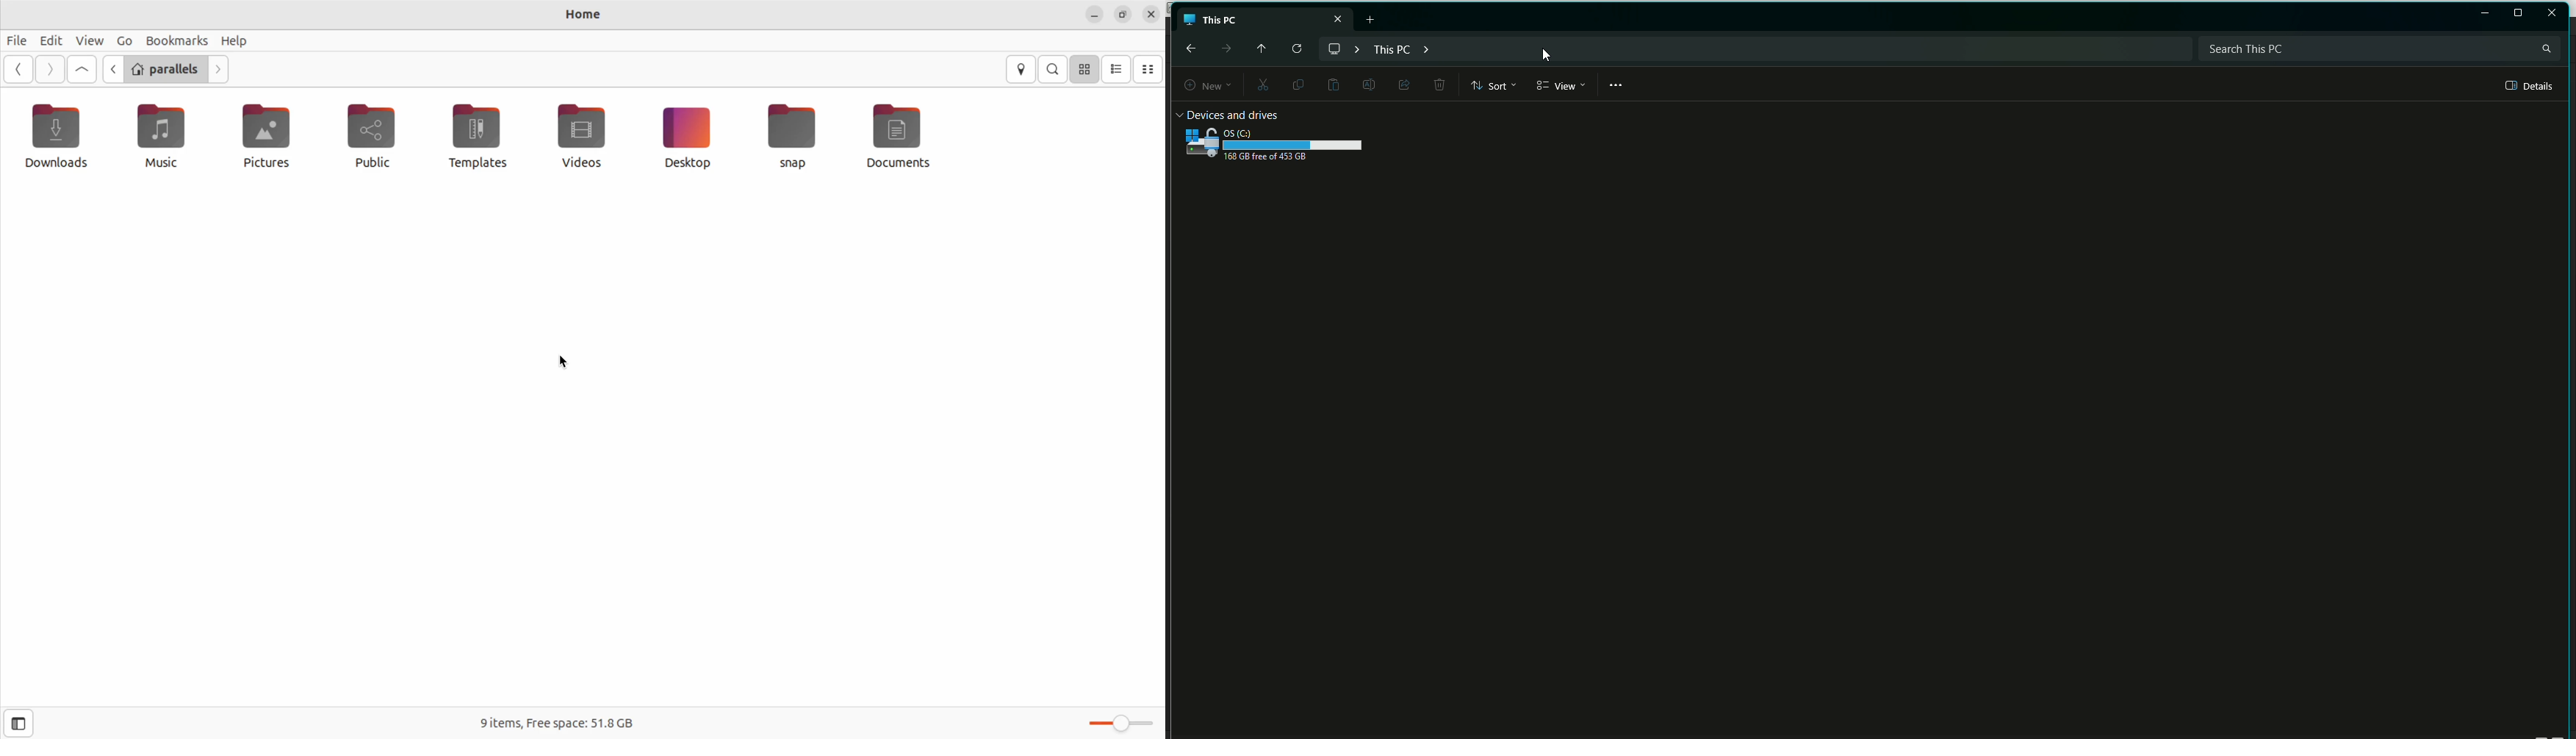 The image size is (2576, 756). What do you see at coordinates (1295, 84) in the screenshot?
I see `Copy` at bounding box center [1295, 84].